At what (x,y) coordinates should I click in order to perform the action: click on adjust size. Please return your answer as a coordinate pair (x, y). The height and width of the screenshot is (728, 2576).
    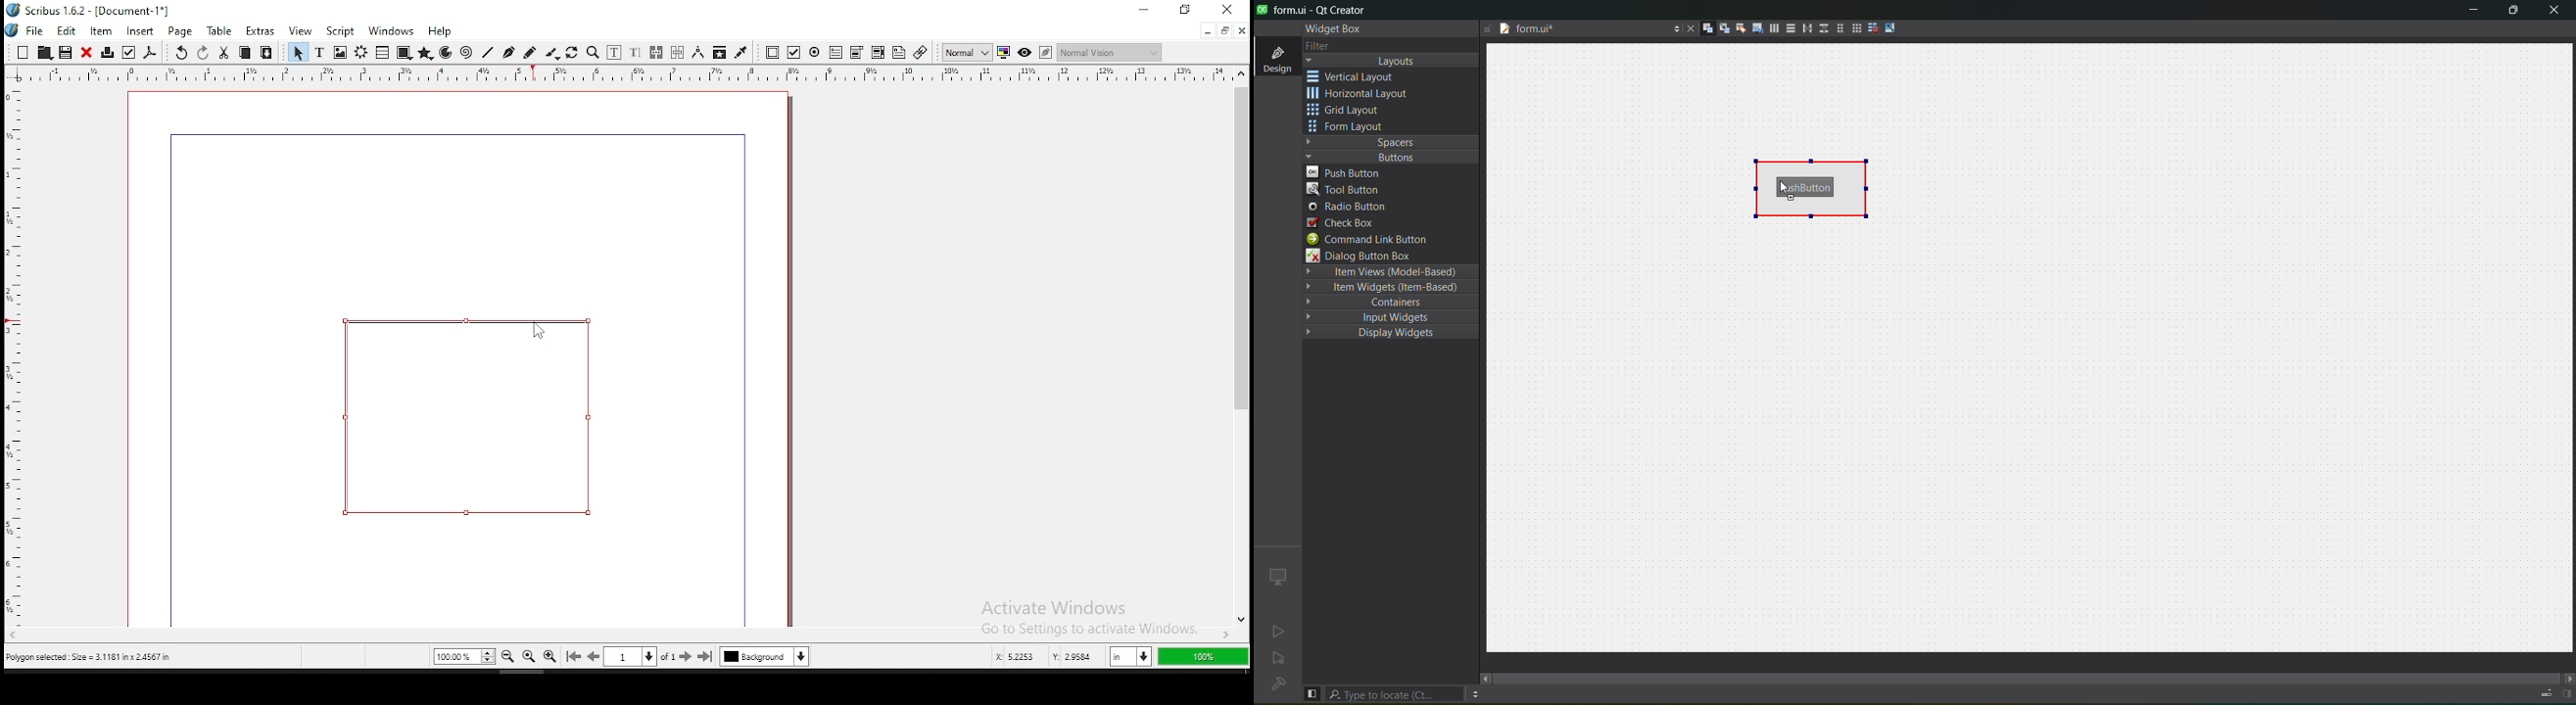
    Looking at the image, I should click on (1892, 28).